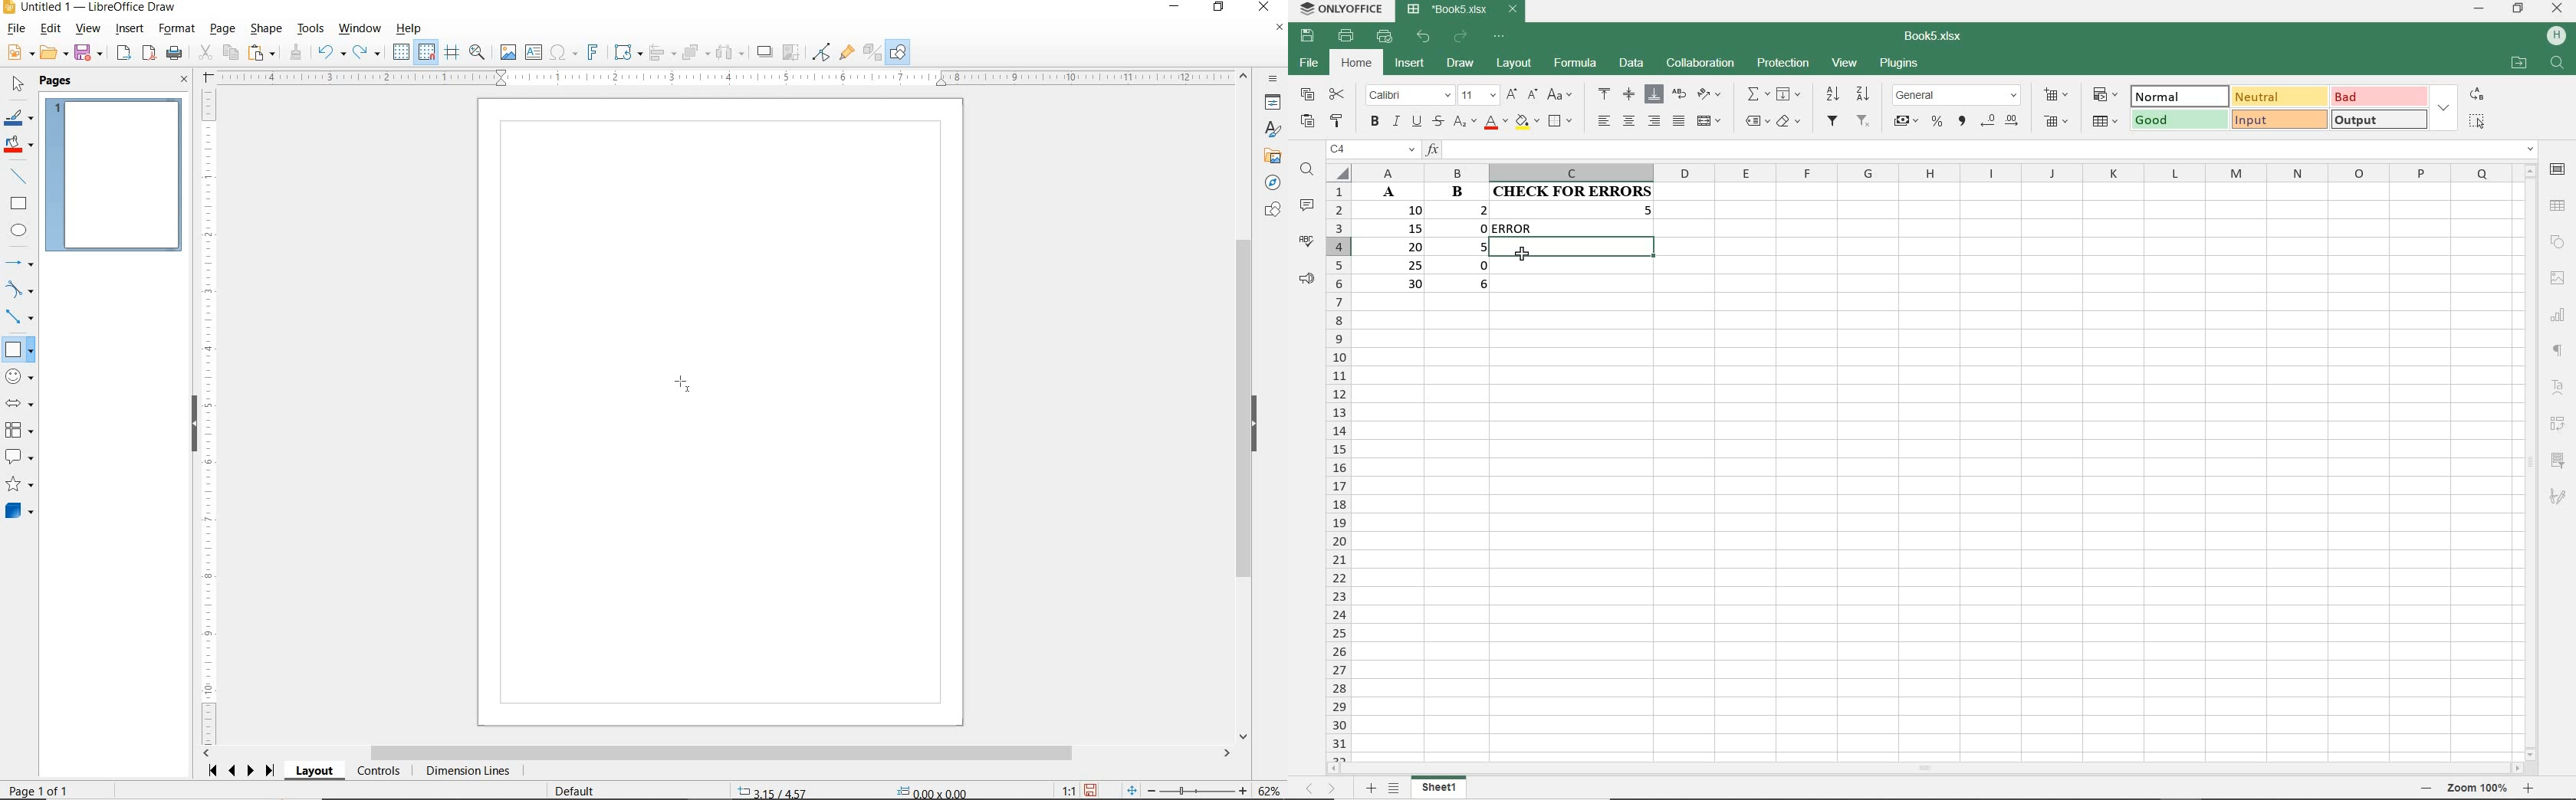  What do you see at coordinates (696, 51) in the screenshot?
I see `ARRANGE` at bounding box center [696, 51].